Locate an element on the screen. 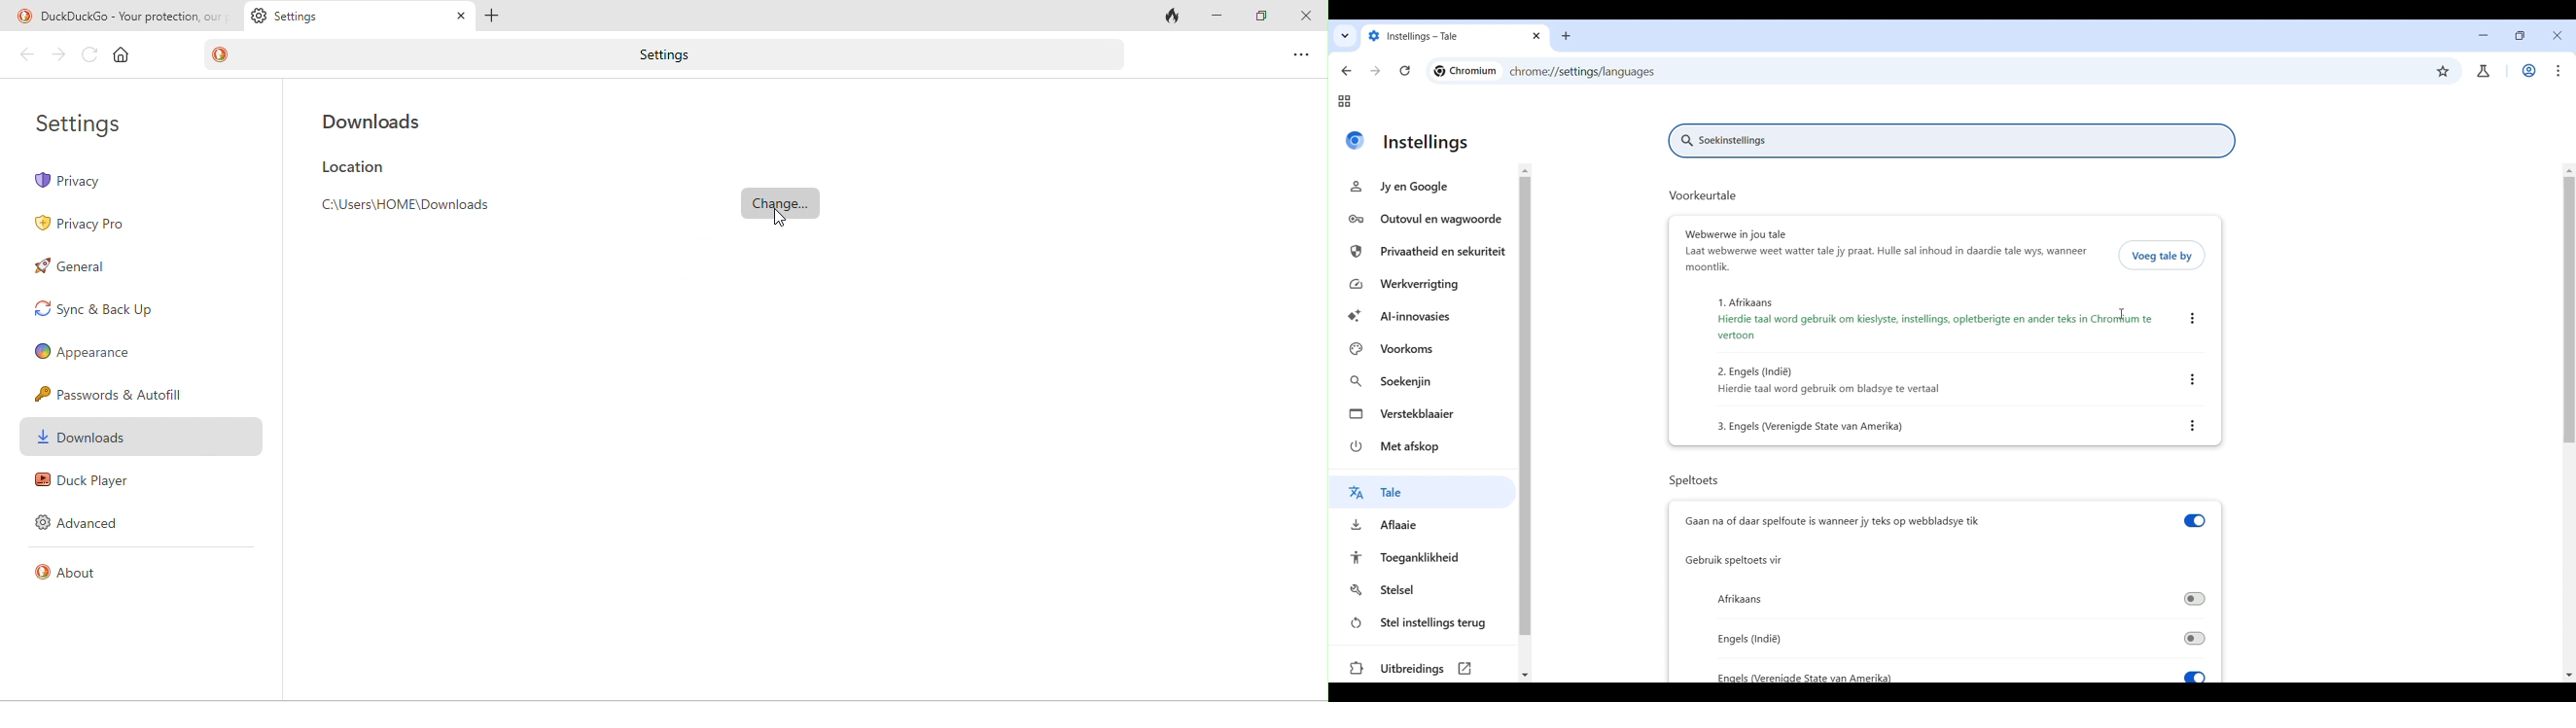 This screenshot has height=728, width=2576. refresh is located at coordinates (86, 54).